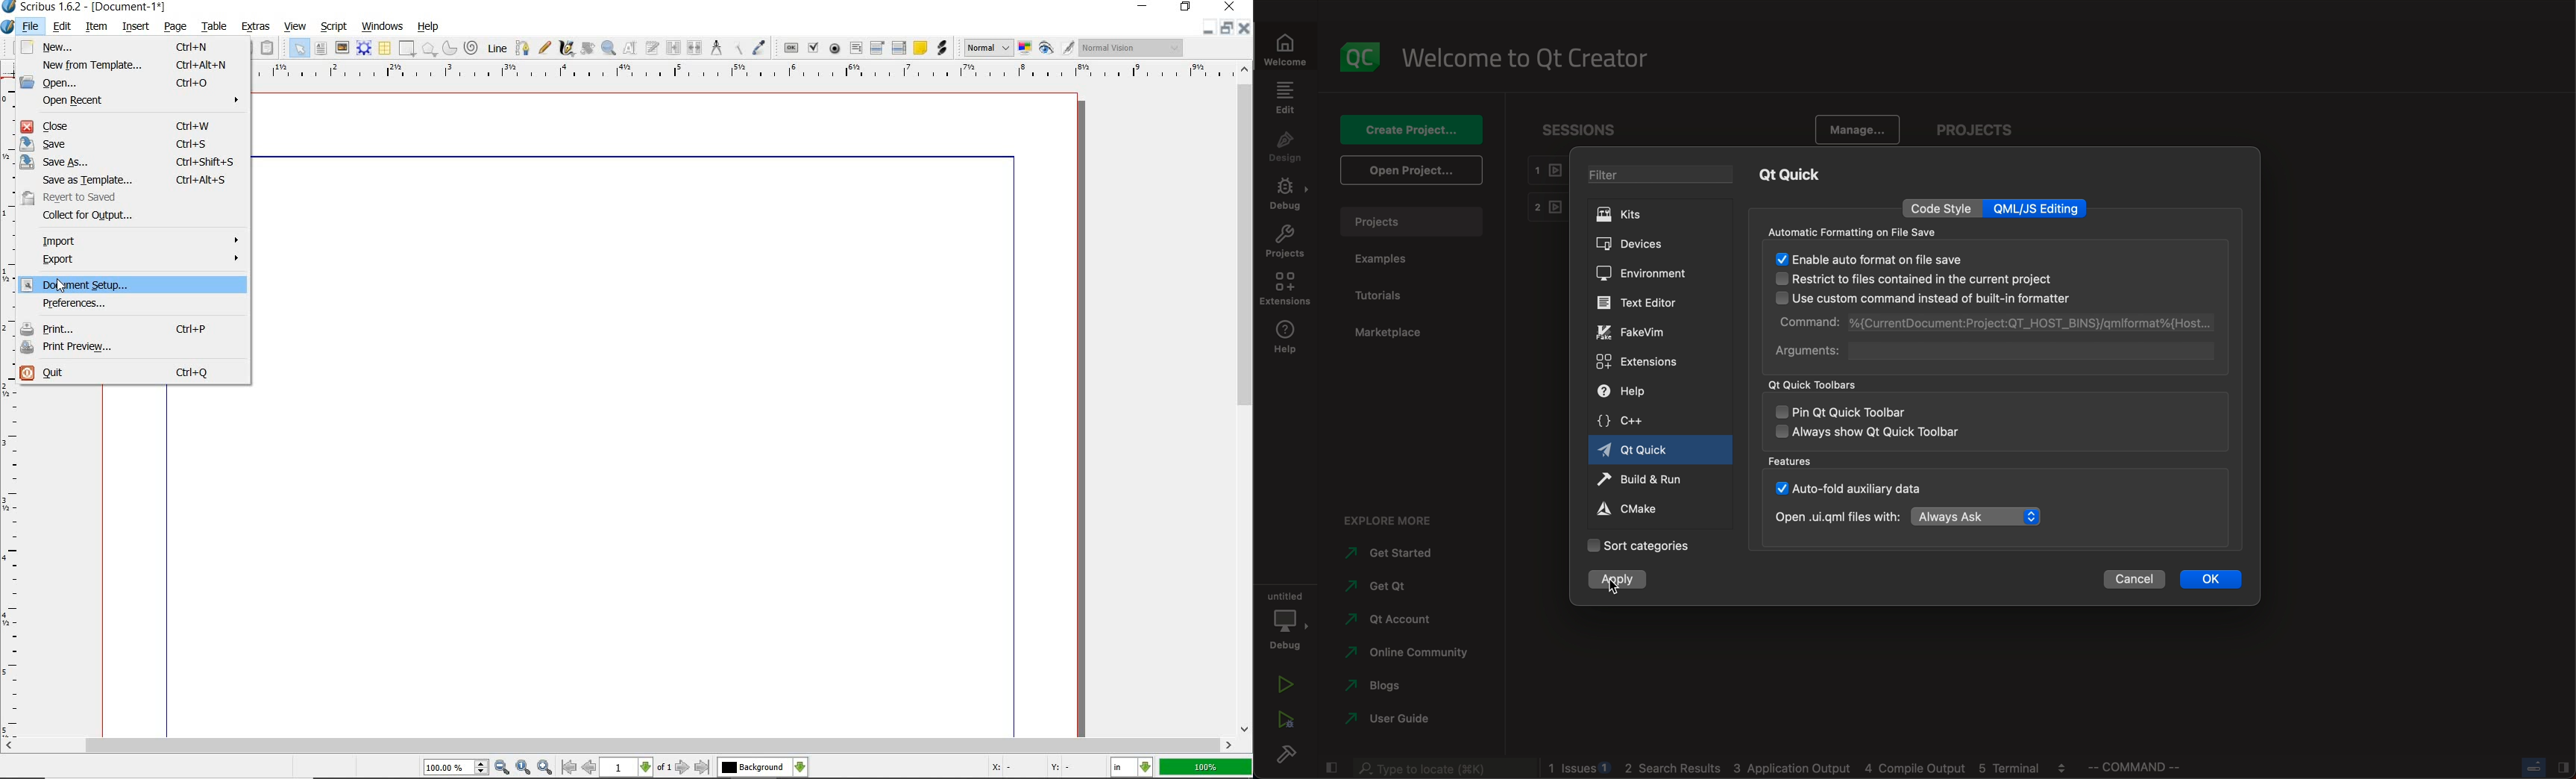 The image size is (2576, 784). Describe the element at coordinates (741, 75) in the screenshot. I see `ruler` at that location.